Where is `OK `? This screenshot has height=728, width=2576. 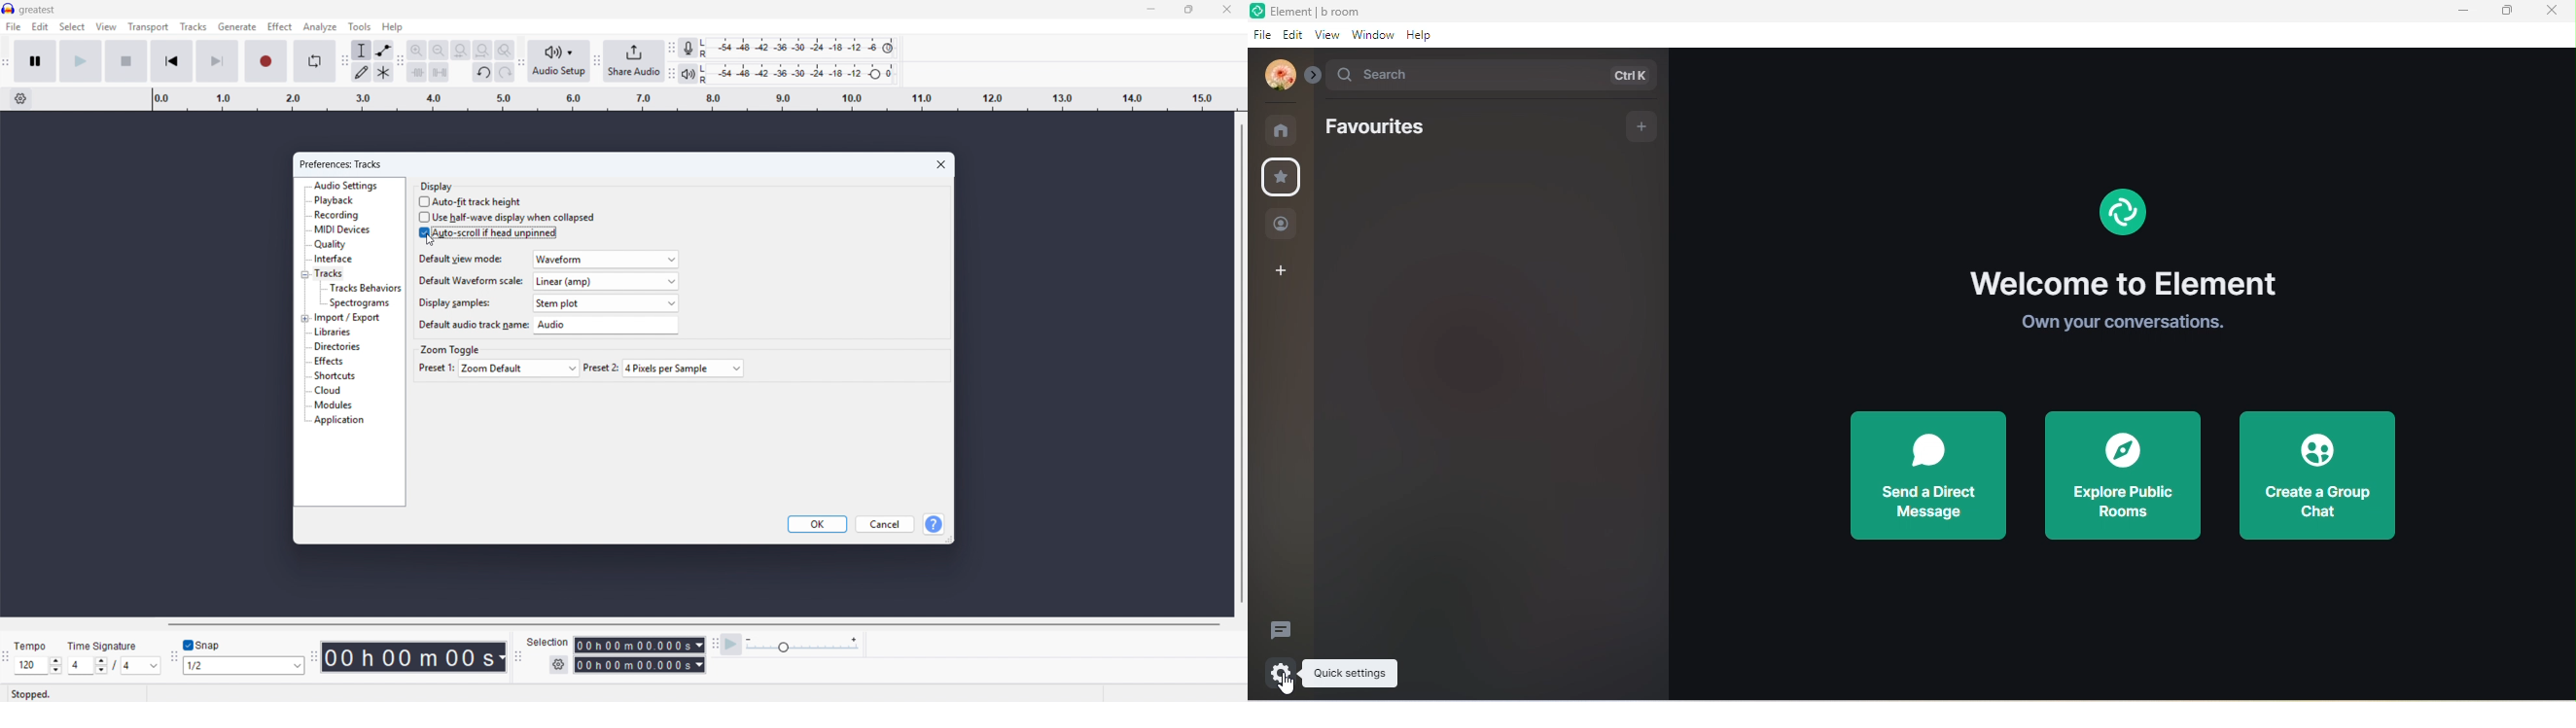 OK  is located at coordinates (817, 525).